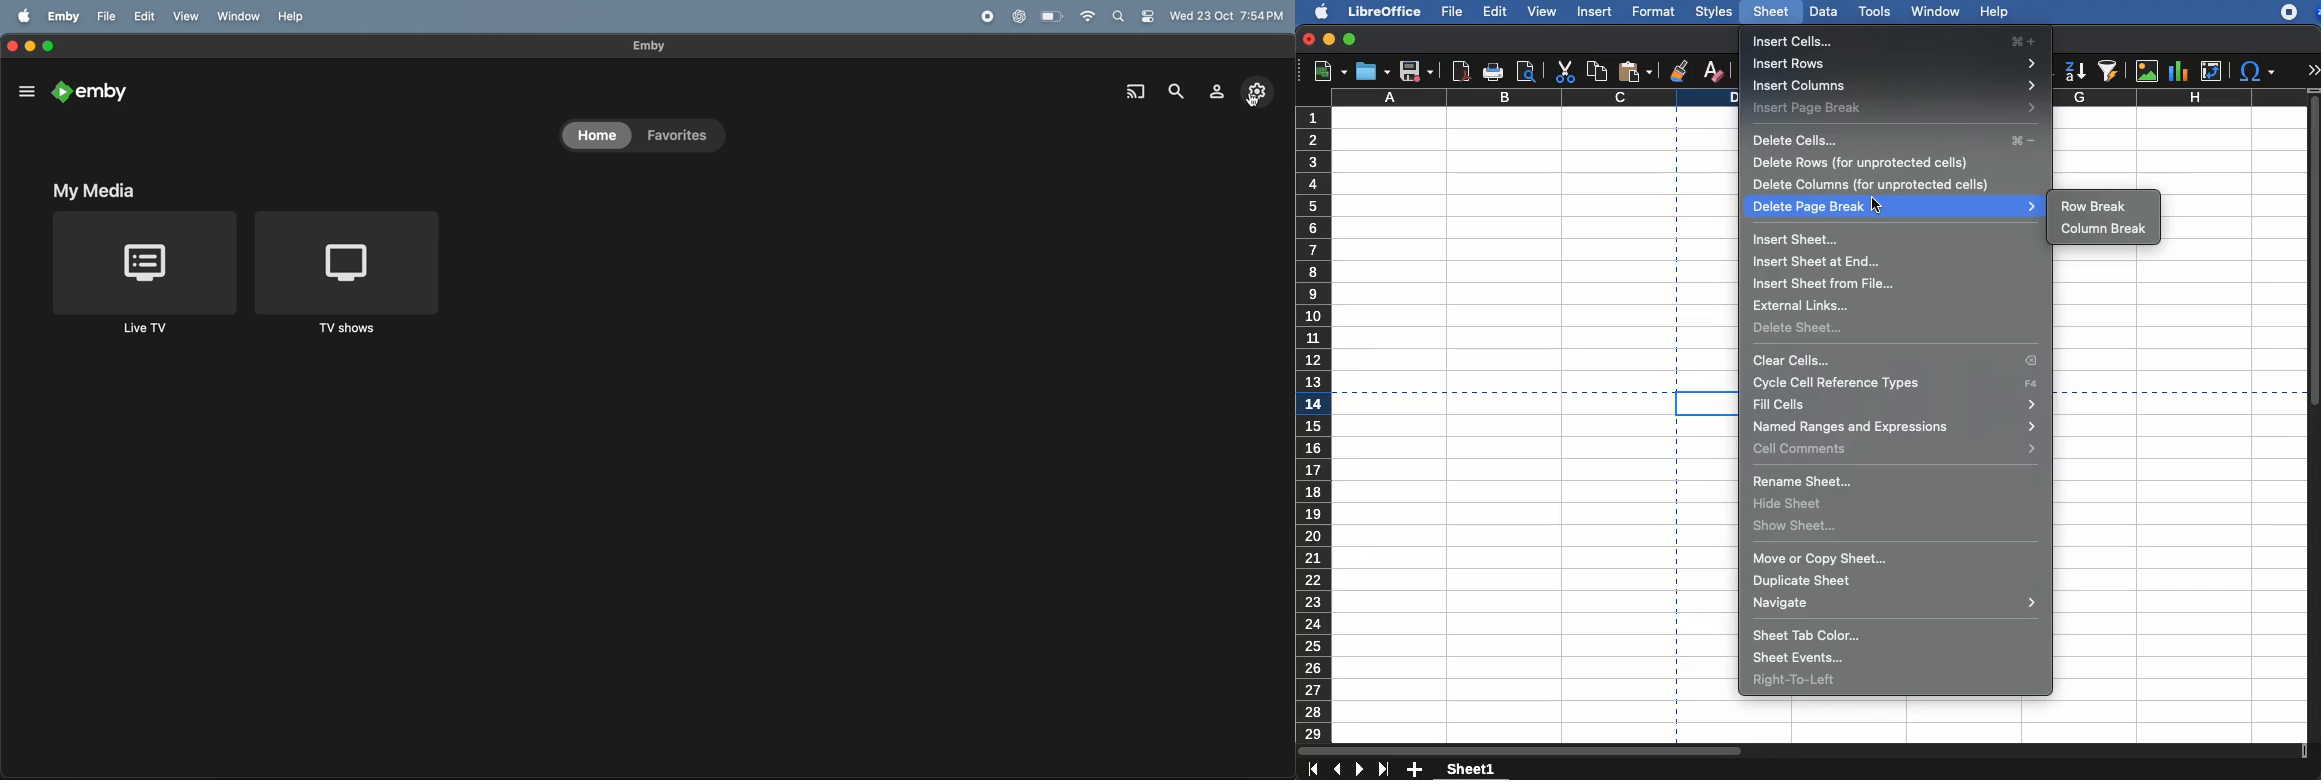  What do you see at coordinates (1596, 11) in the screenshot?
I see `insert` at bounding box center [1596, 11].